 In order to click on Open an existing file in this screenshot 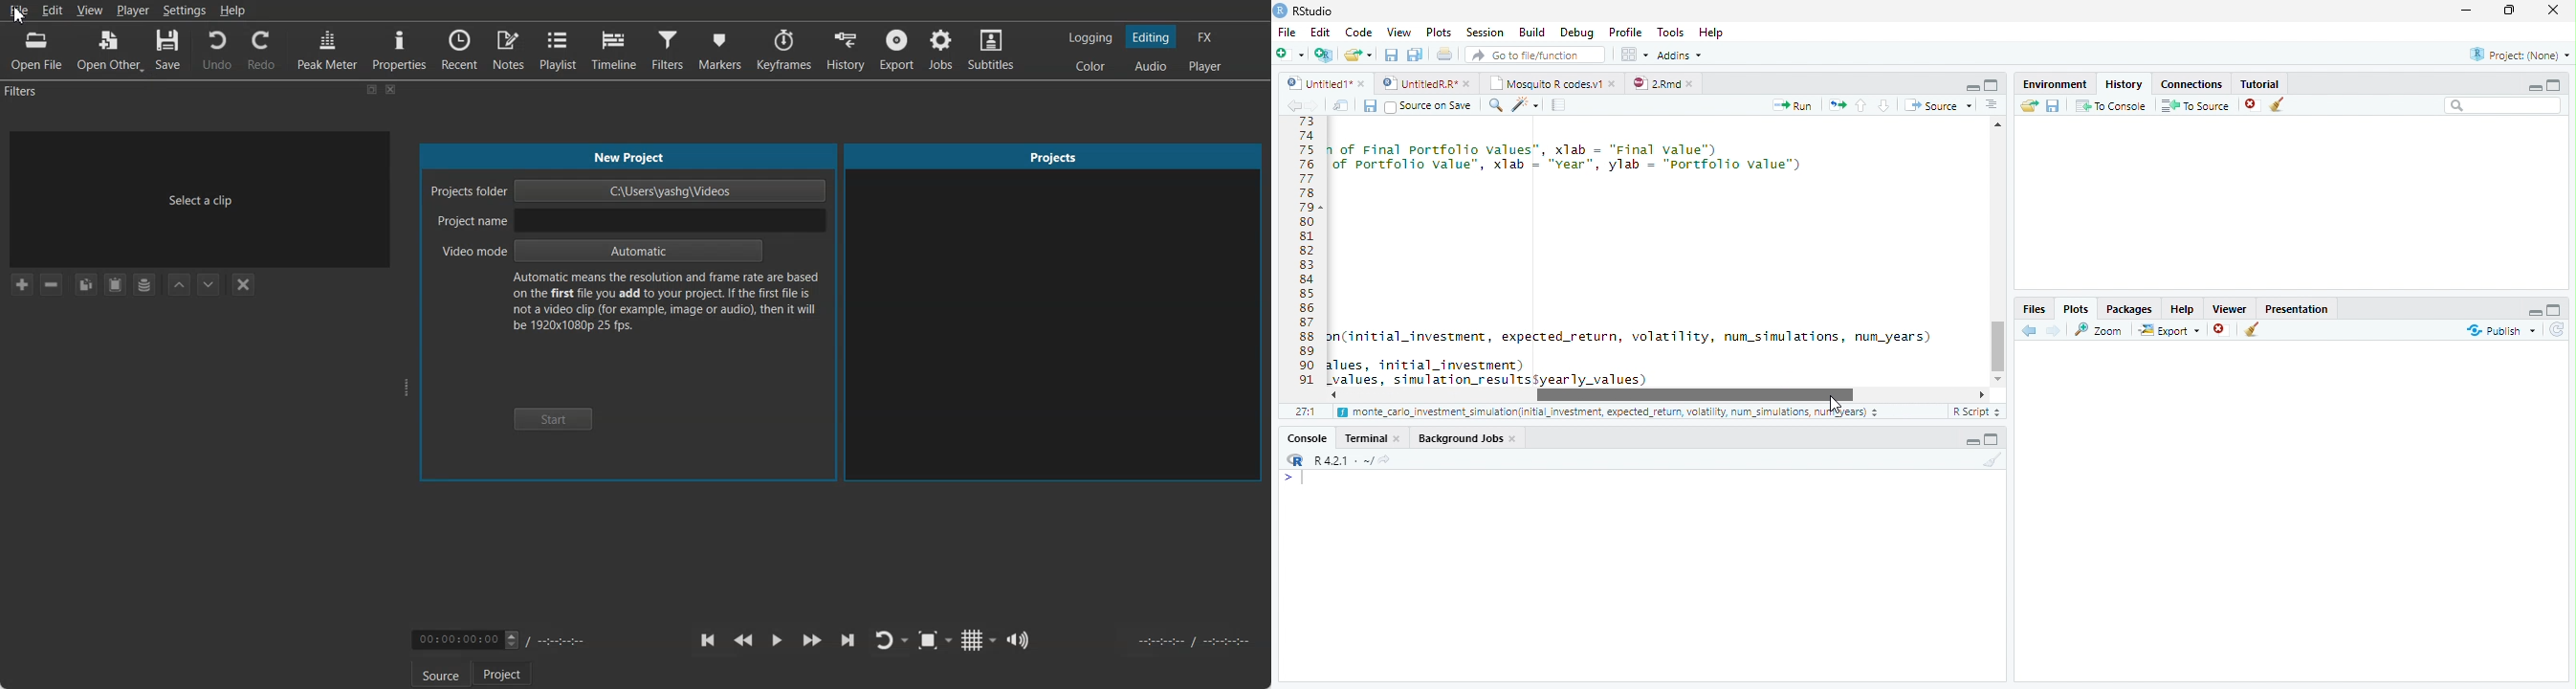, I will do `click(1358, 54)`.